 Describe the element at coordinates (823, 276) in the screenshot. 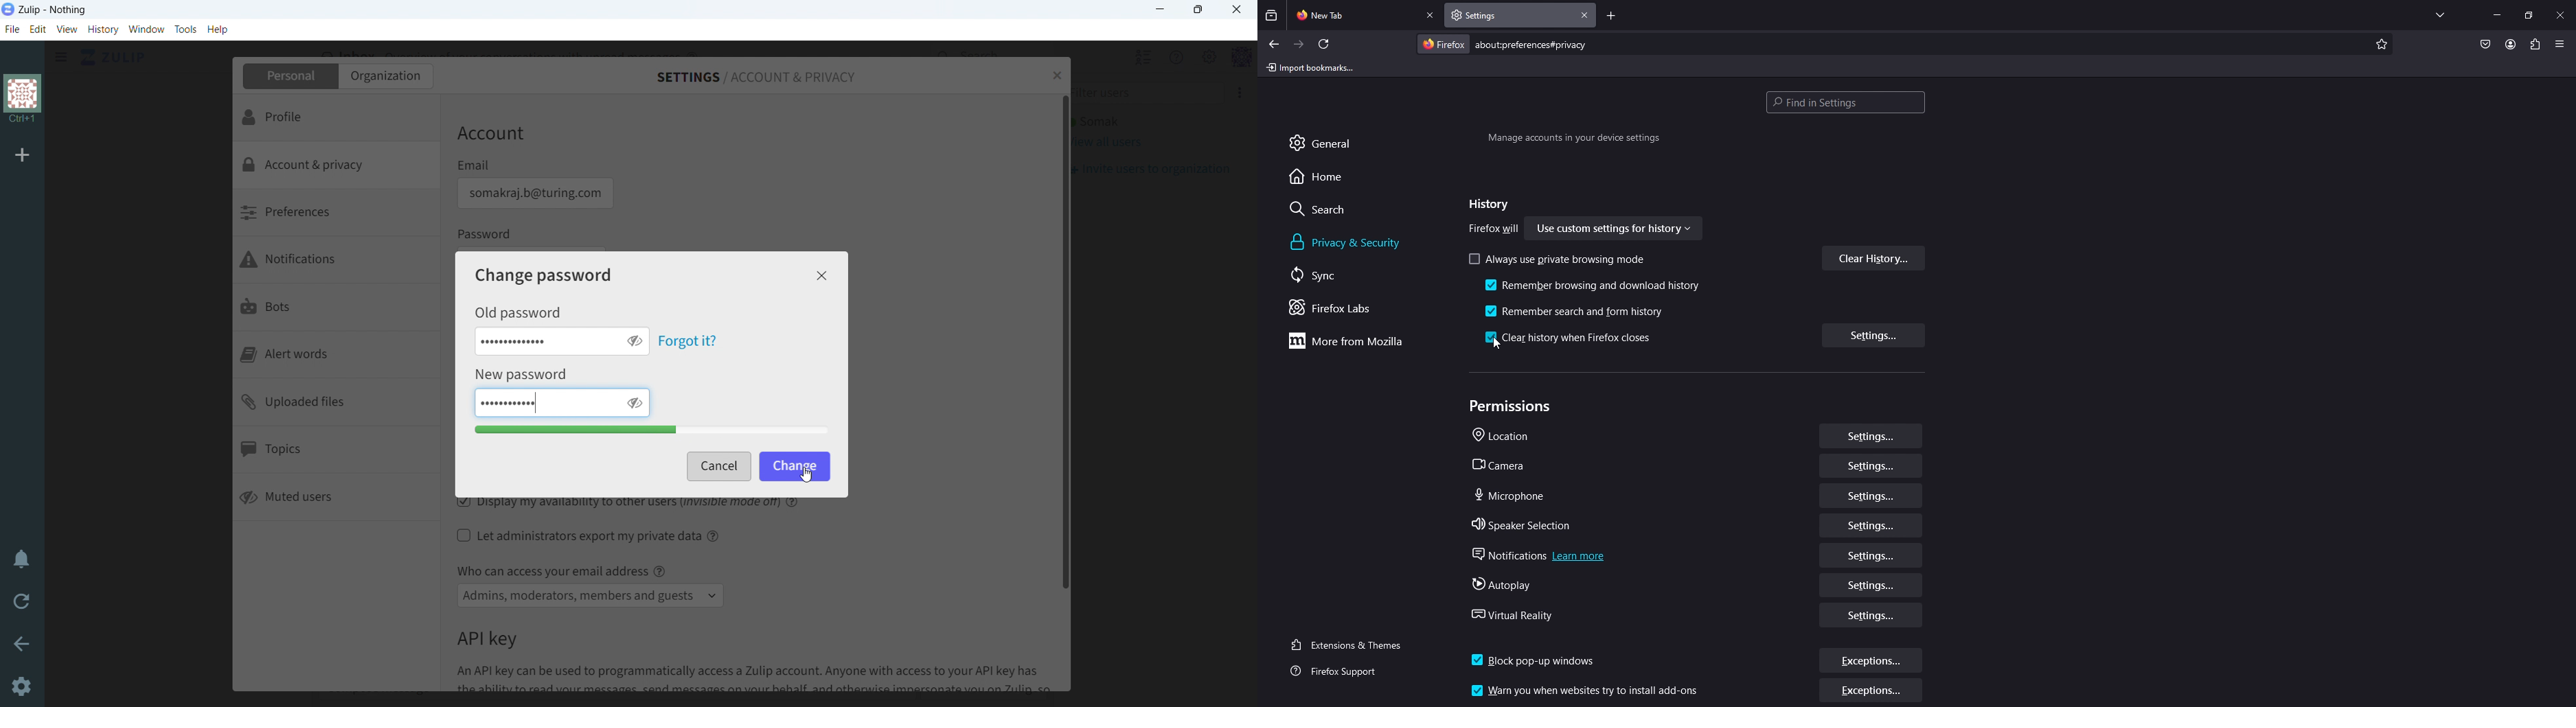

I see `close` at that location.